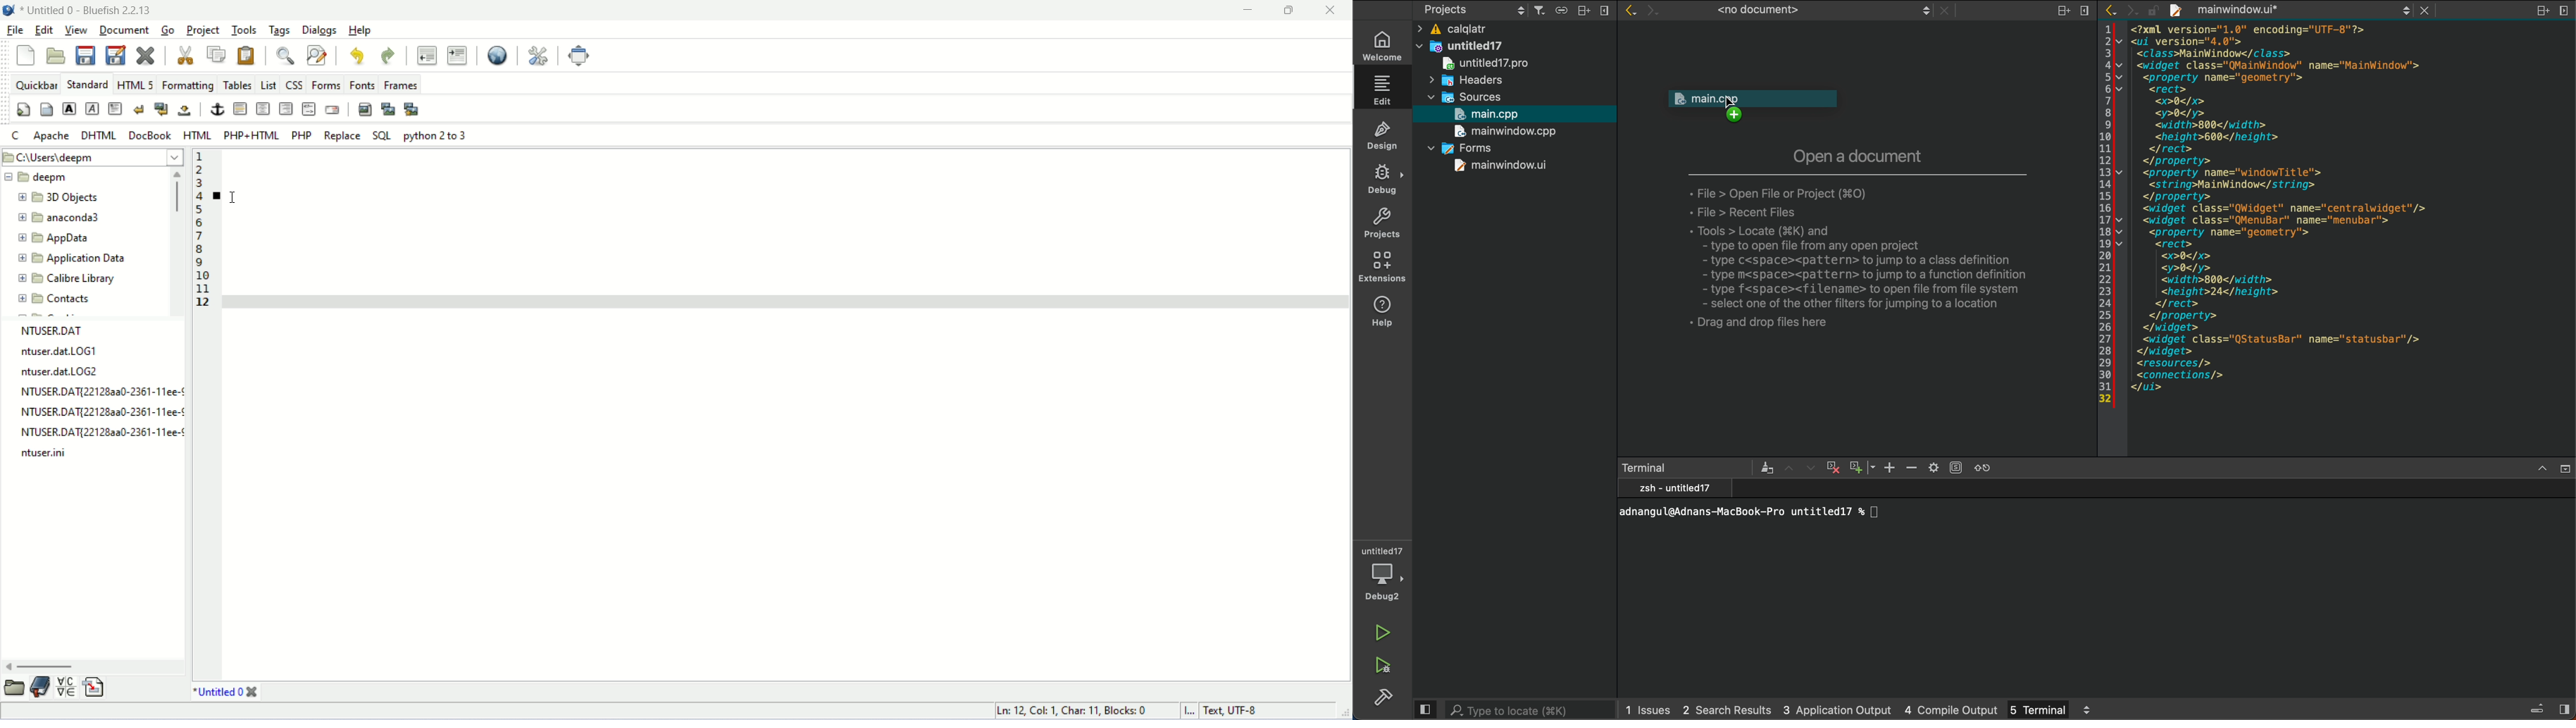 The height and width of the screenshot is (728, 2576). What do you see at coordinates (1473, 11) in the screenshot?
I see `projects` at bounding box center [1473, 11].